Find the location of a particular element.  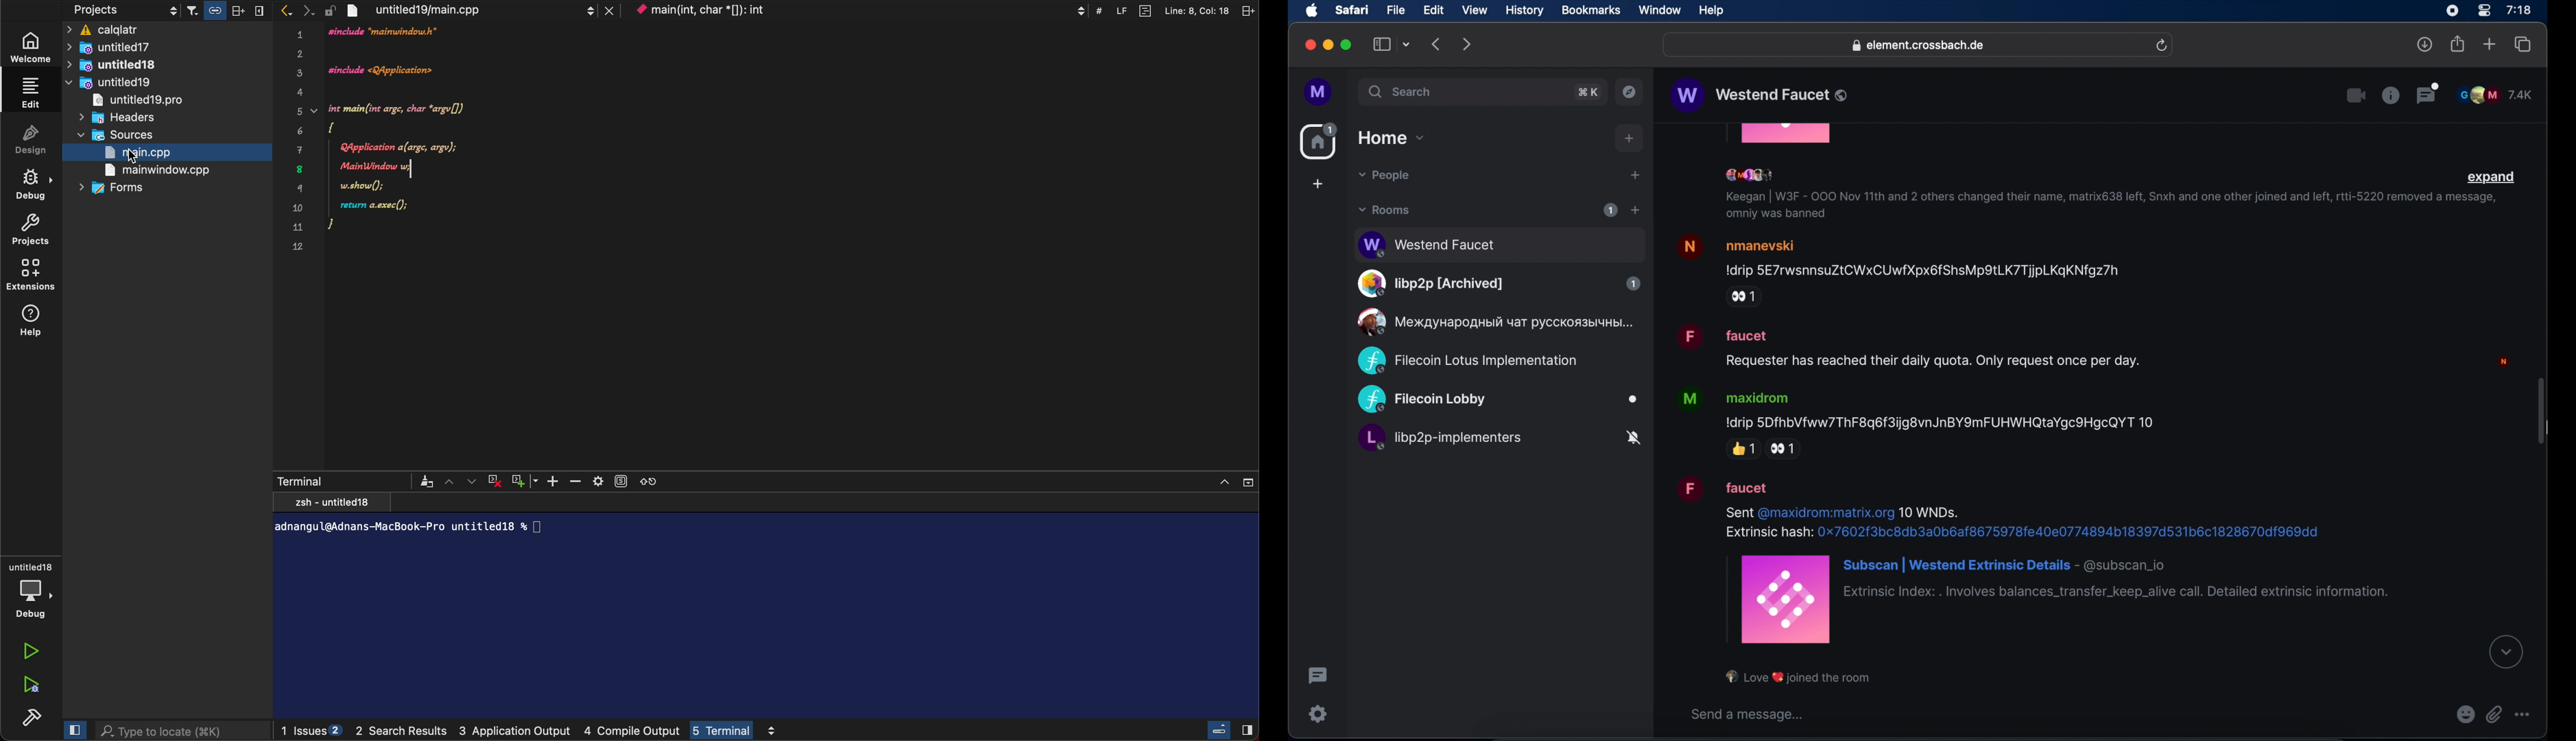

tab group picker is located at coordinates (1407, 44).